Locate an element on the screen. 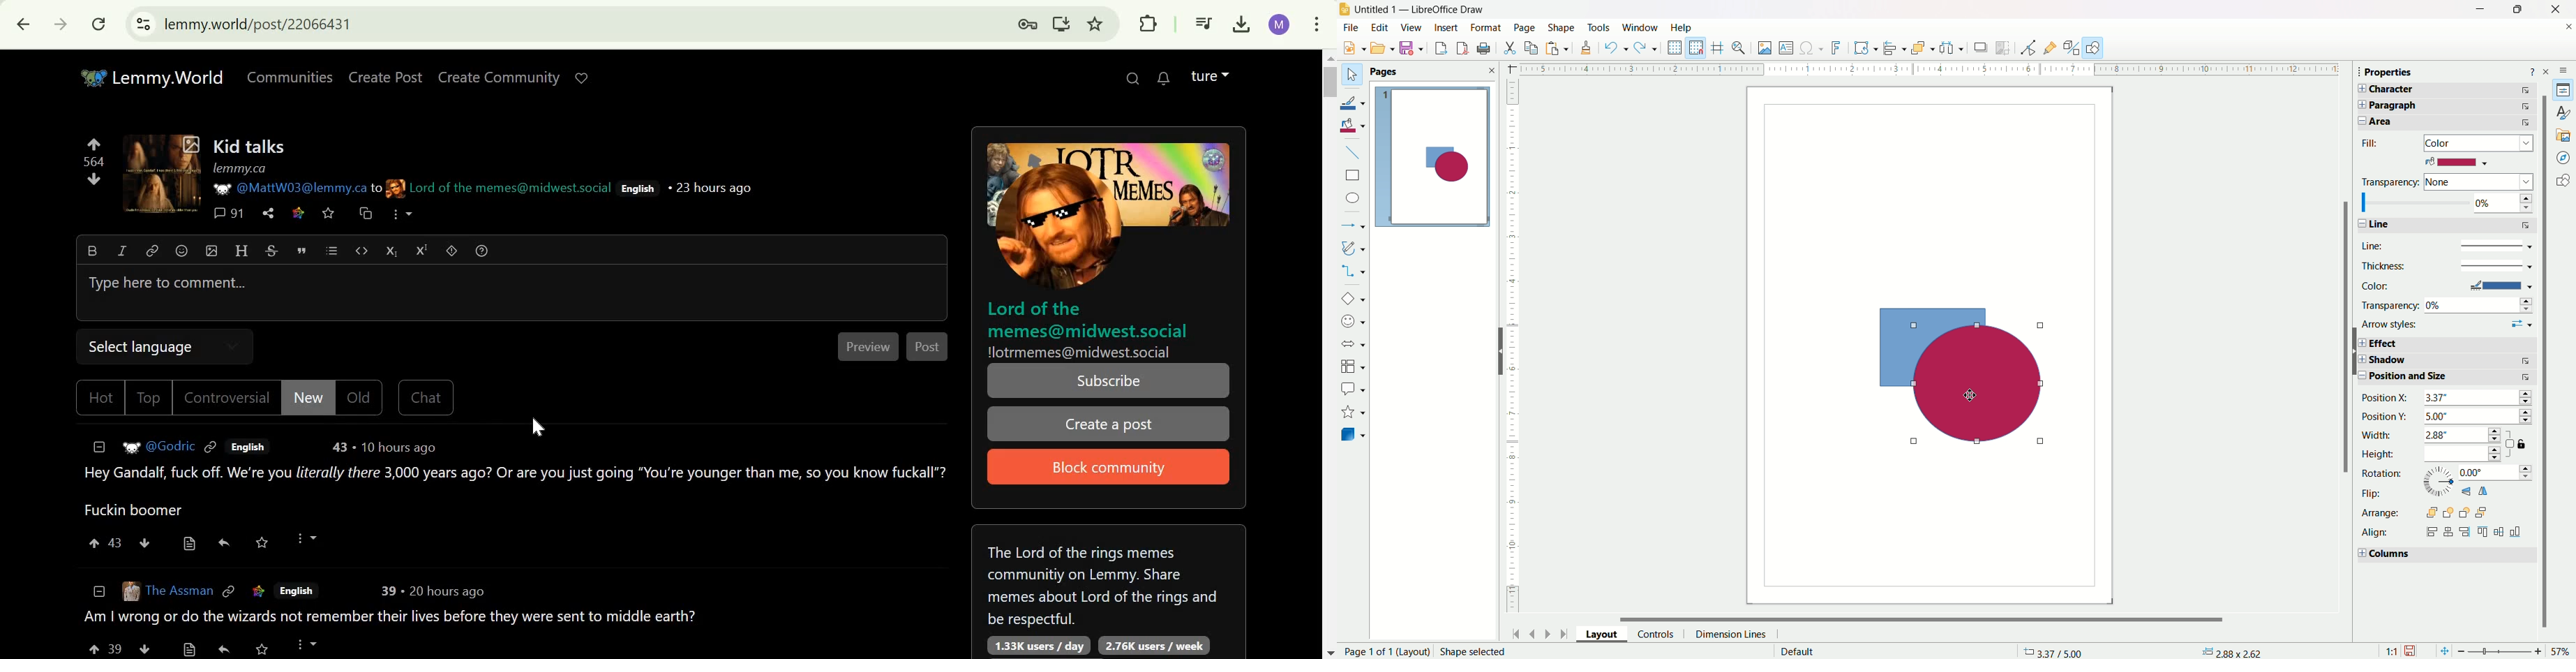 This screenshot has height=672, width=2576. subscript is located at coordinates (389, 250).